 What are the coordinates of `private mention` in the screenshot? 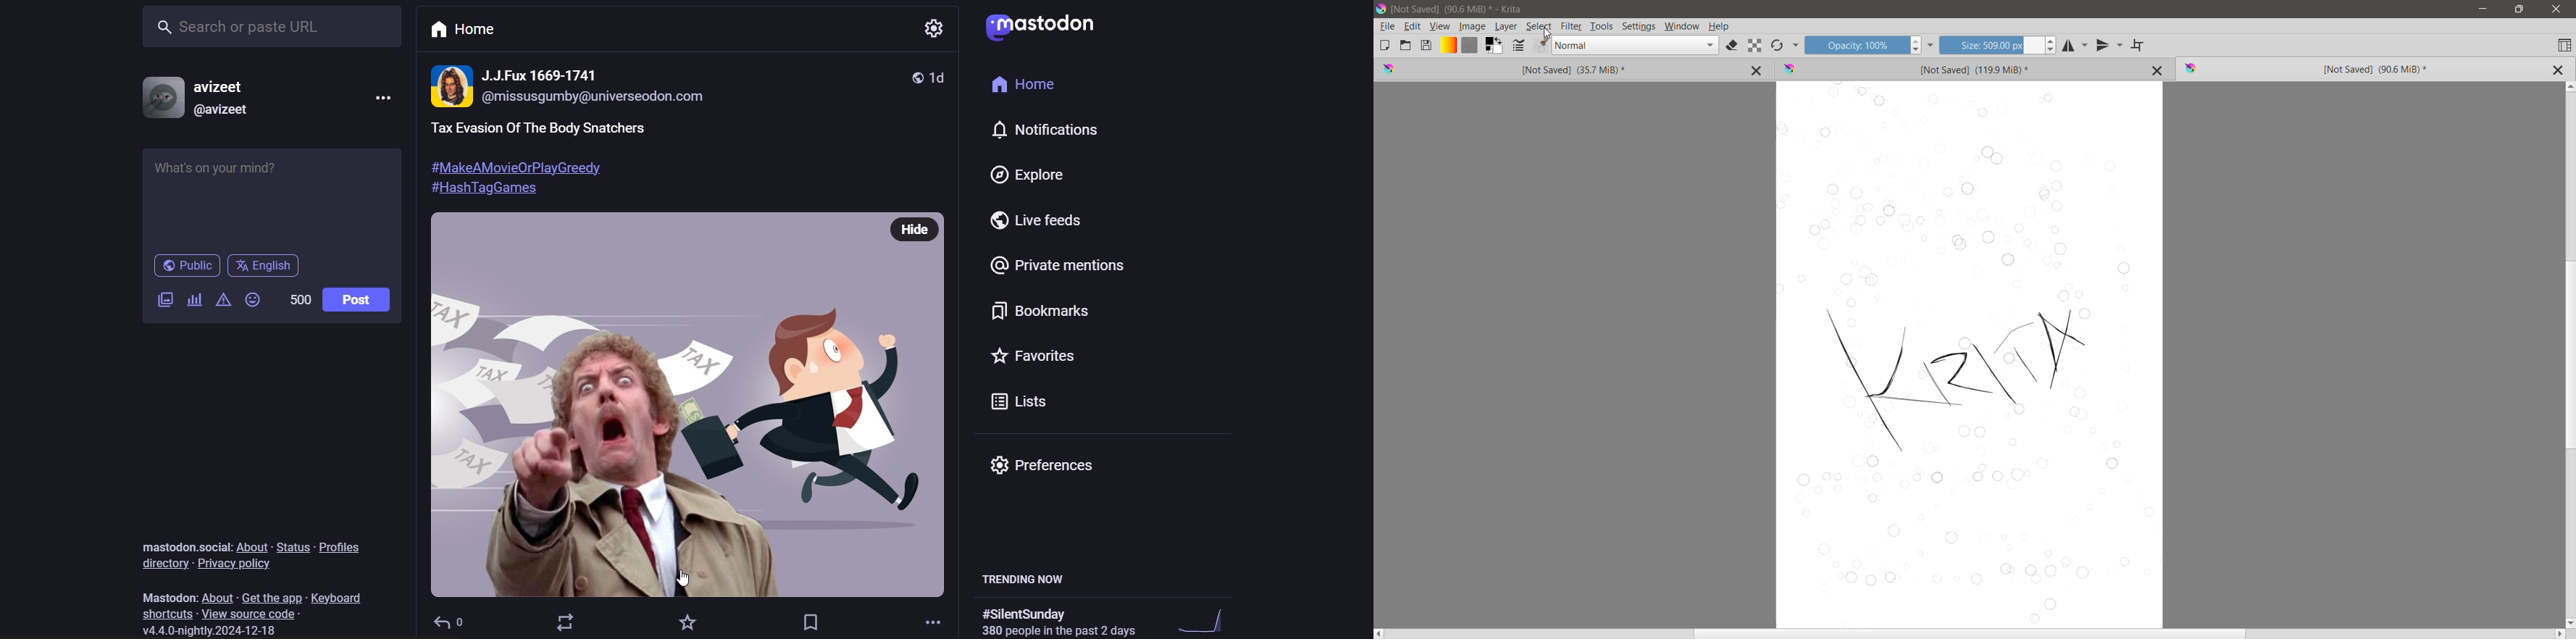 It's located at (1066, 265).